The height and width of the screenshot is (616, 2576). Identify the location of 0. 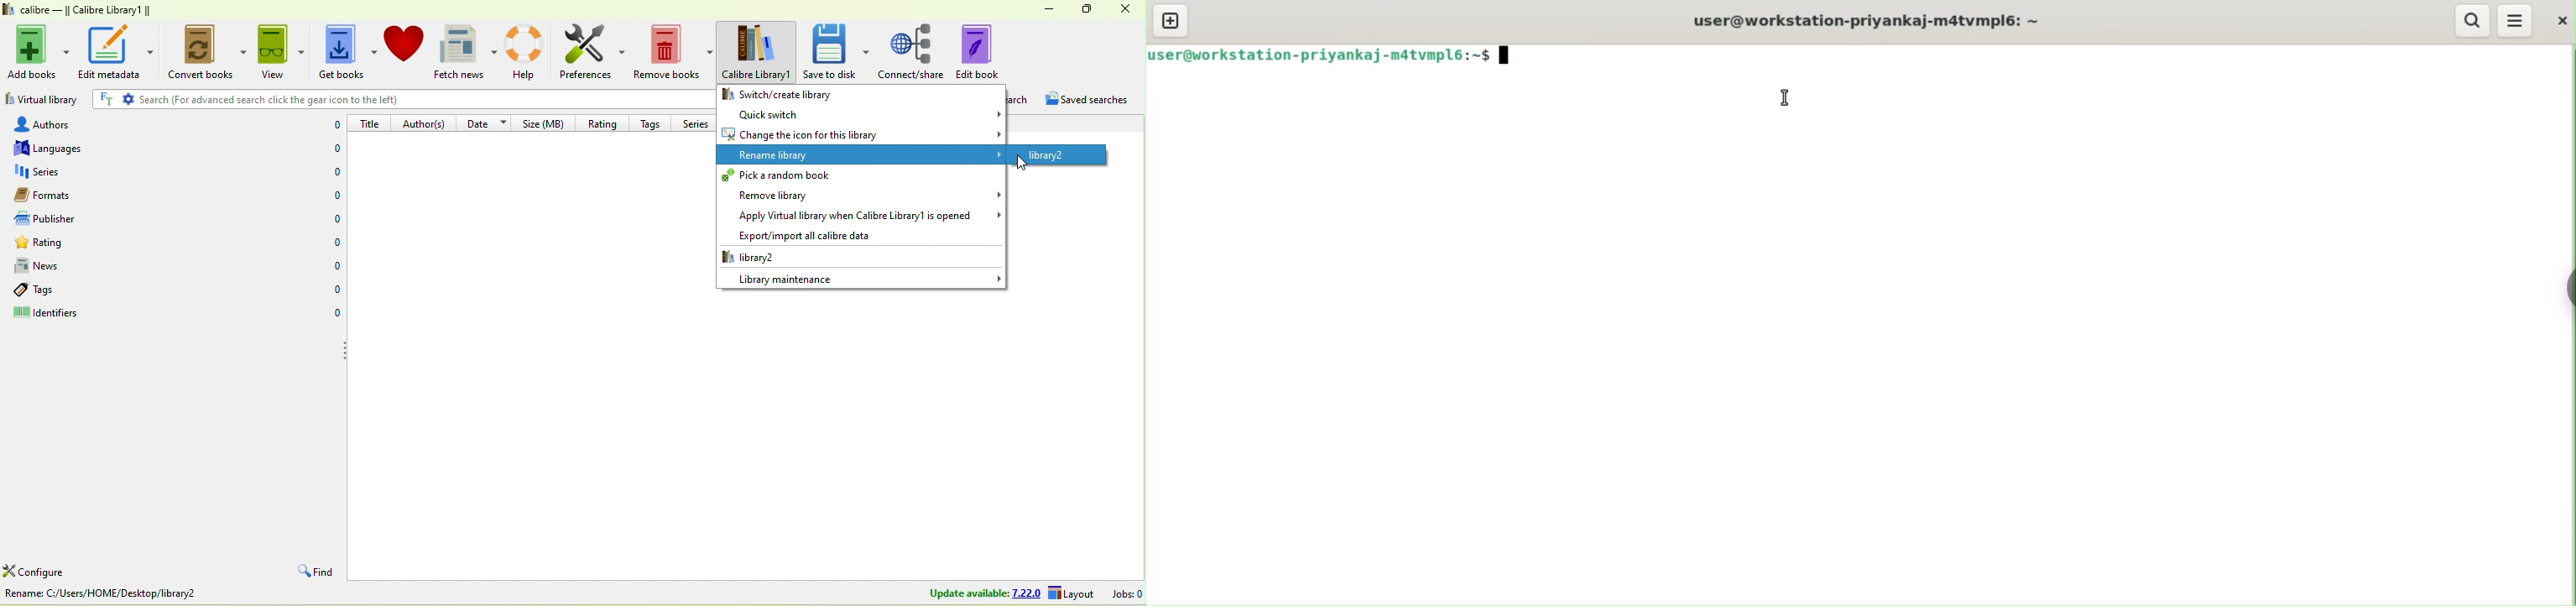
(327, 150).